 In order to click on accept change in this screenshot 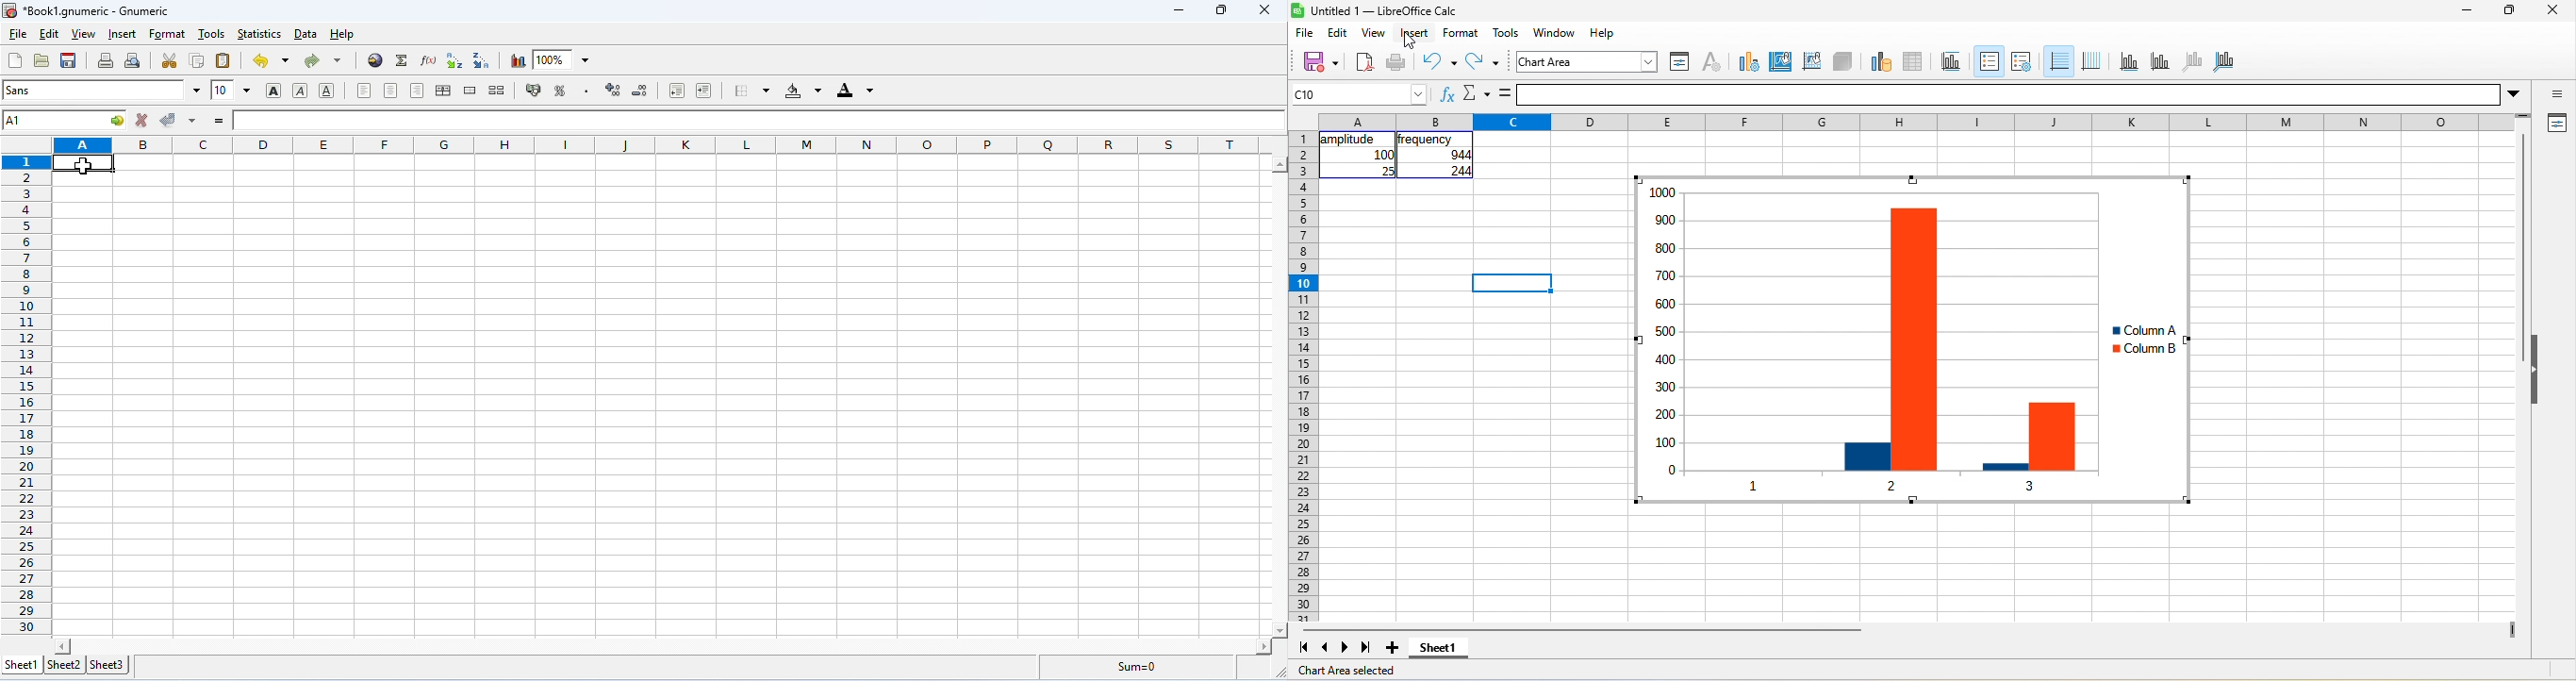, I will do `click(179, 121)`.